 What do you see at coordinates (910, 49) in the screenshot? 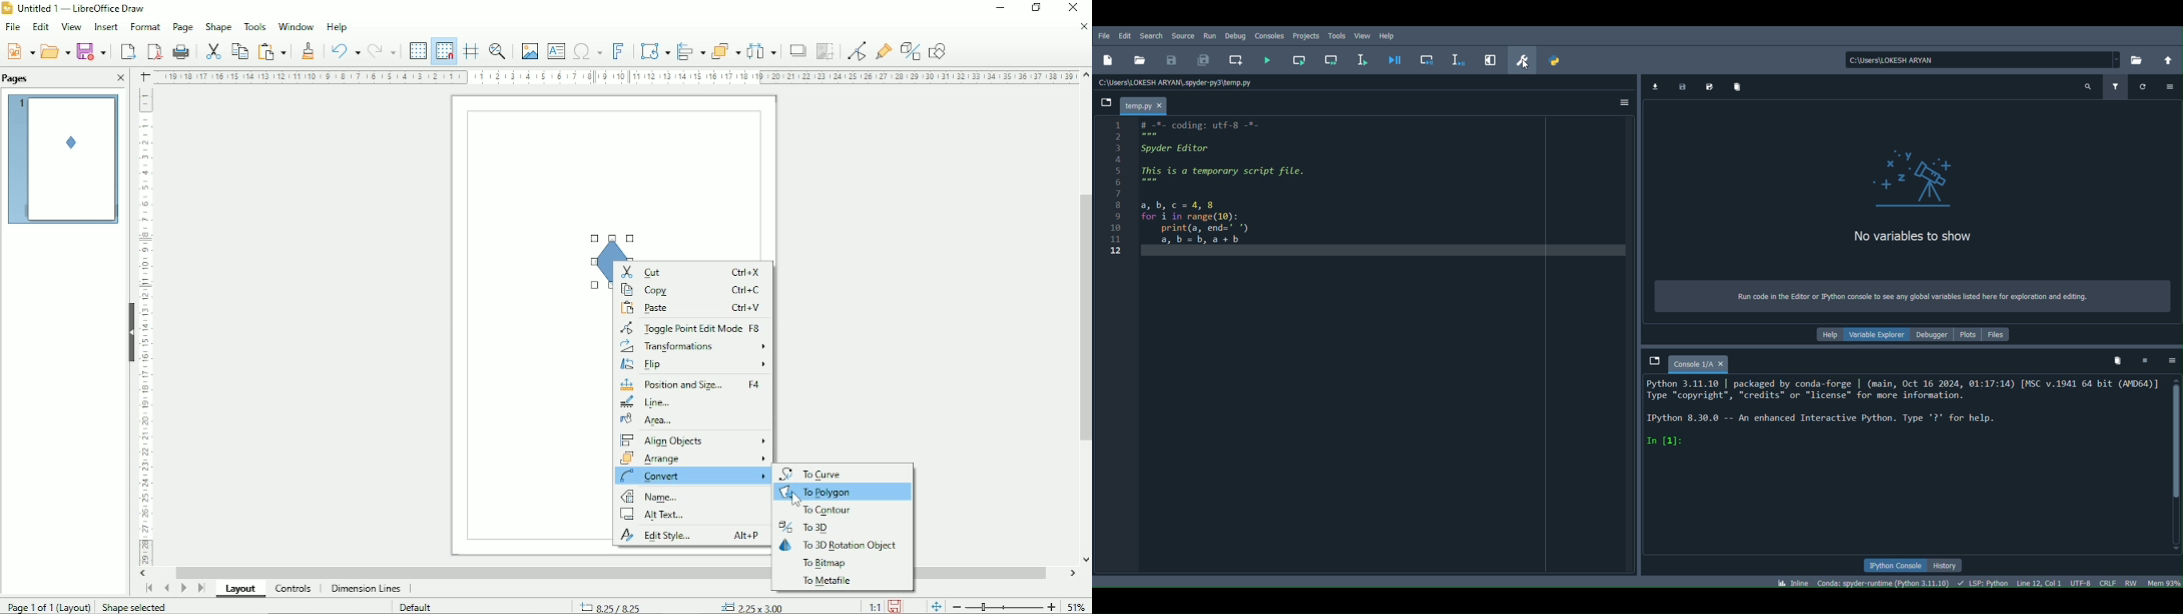
I see `Toggle extrusion` at bounding box center [910, 49].